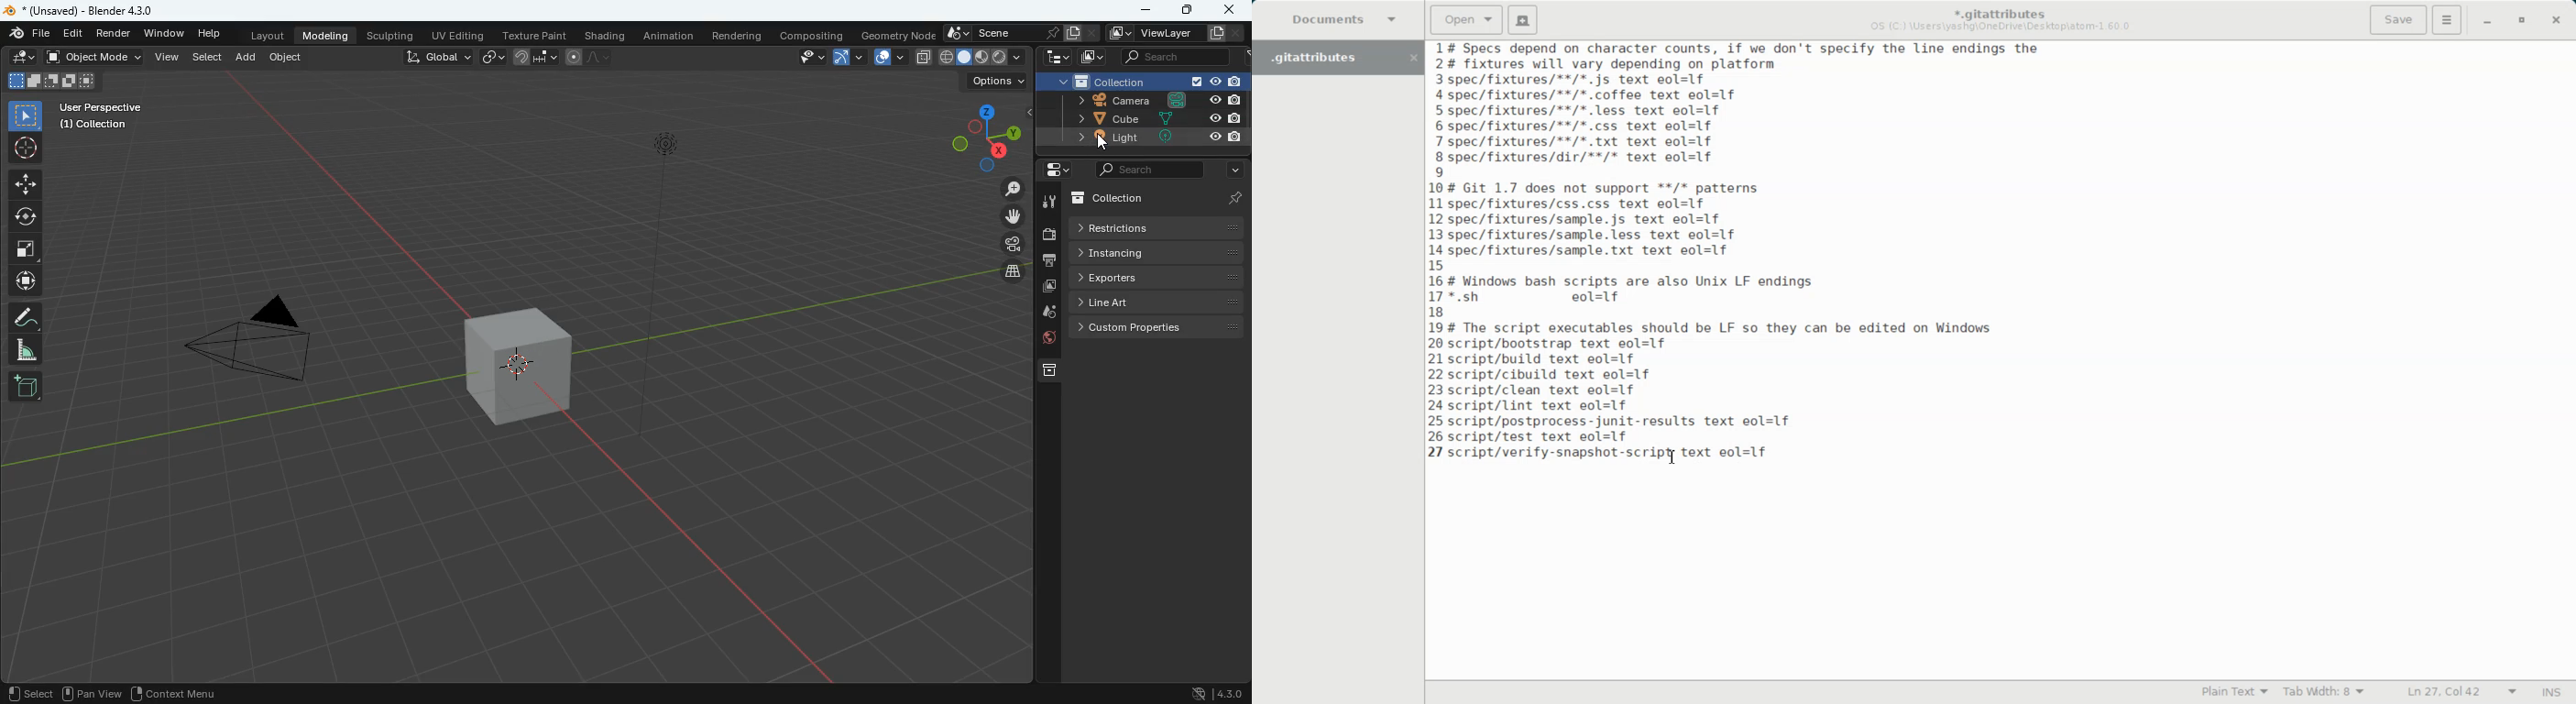  Describe the element at coordinates (1143, 101) in the screenshot. I see `camera` at that location.